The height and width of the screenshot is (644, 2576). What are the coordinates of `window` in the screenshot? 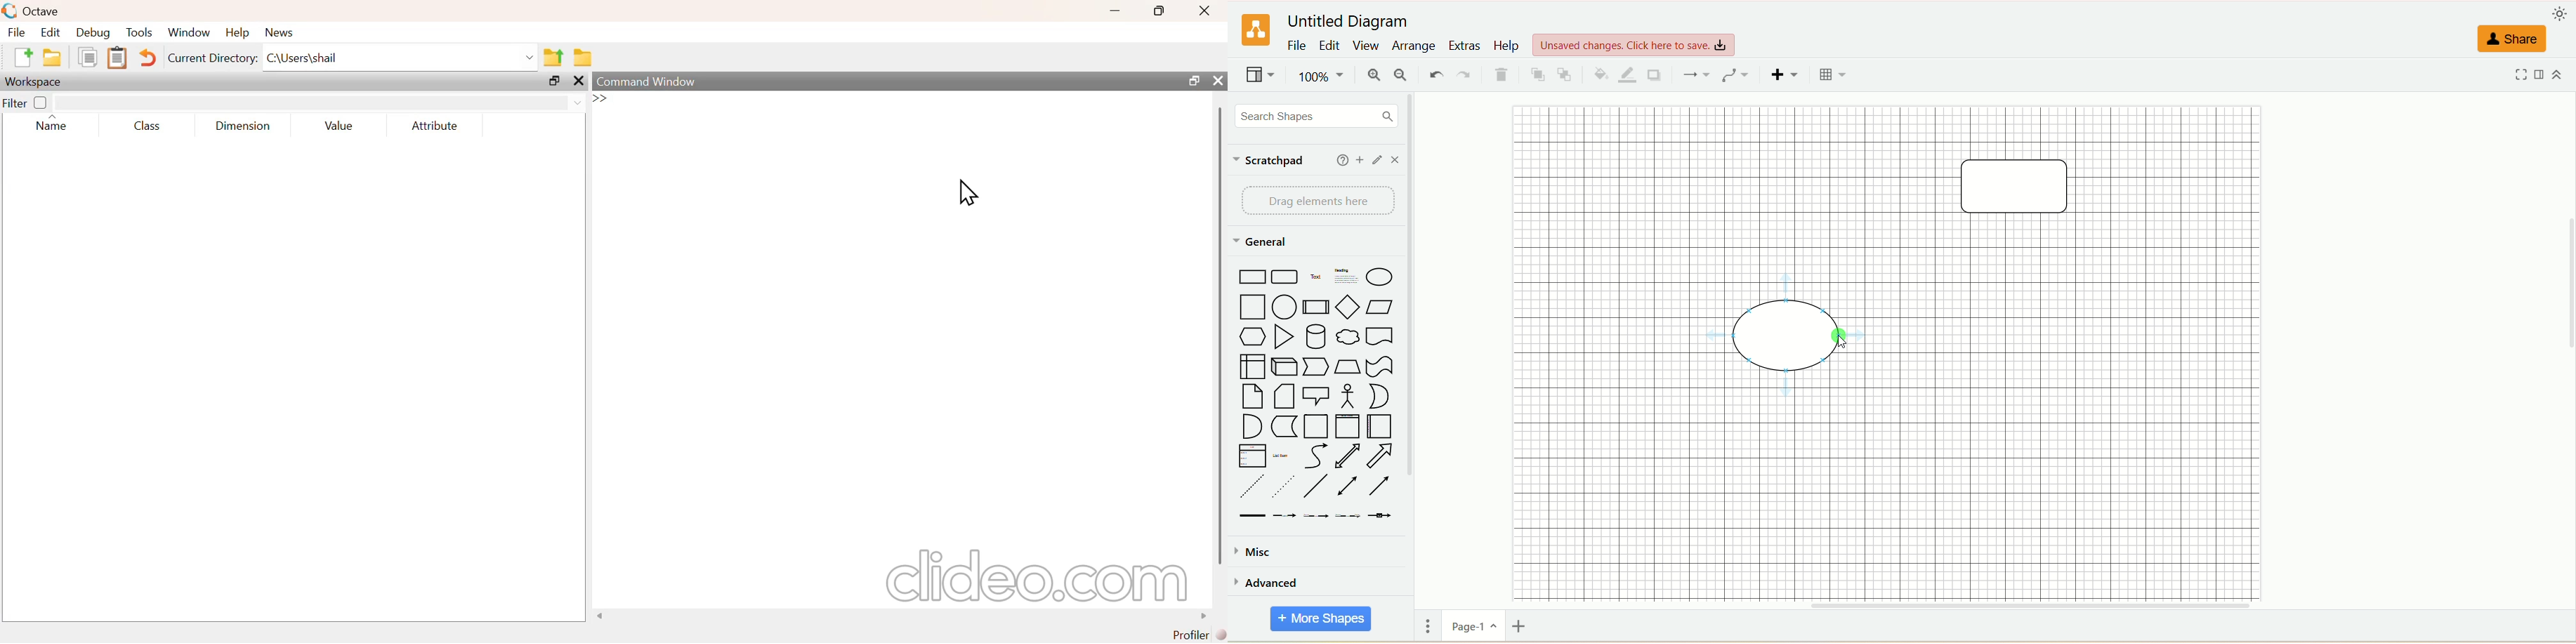 It's located at (190, 30).